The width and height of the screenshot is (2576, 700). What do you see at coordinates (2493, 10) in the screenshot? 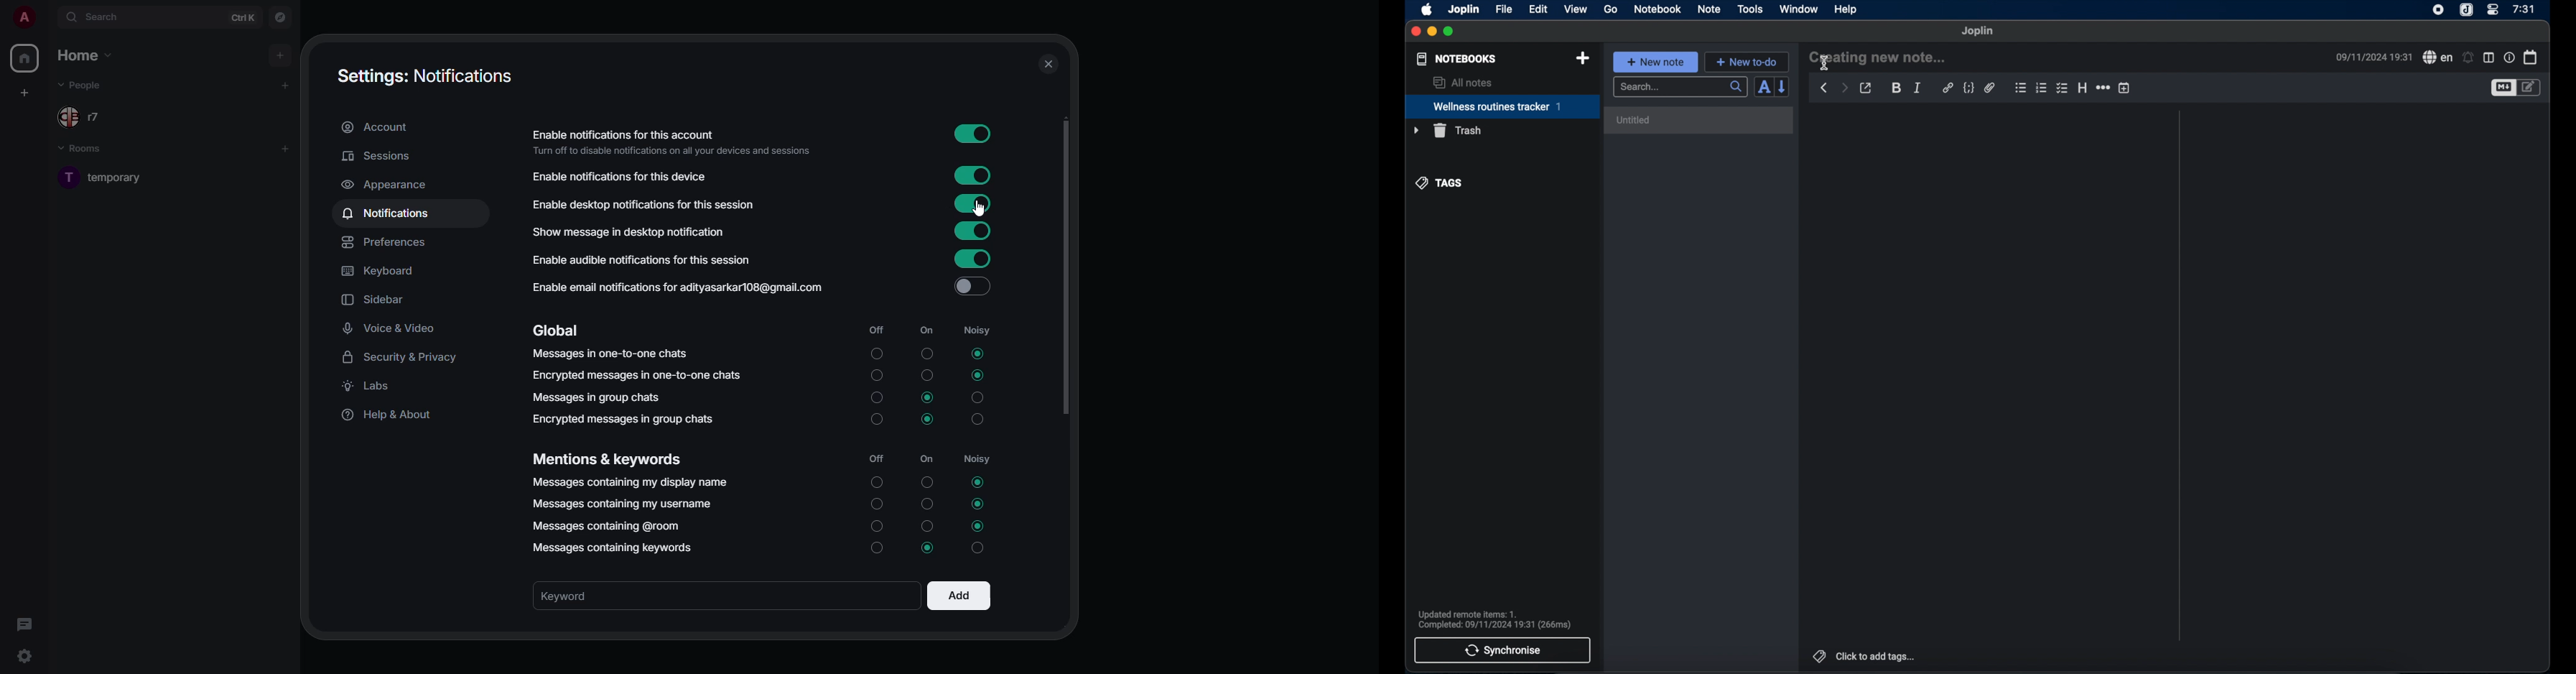
I see `control center` at bounding box center [2493, 10].